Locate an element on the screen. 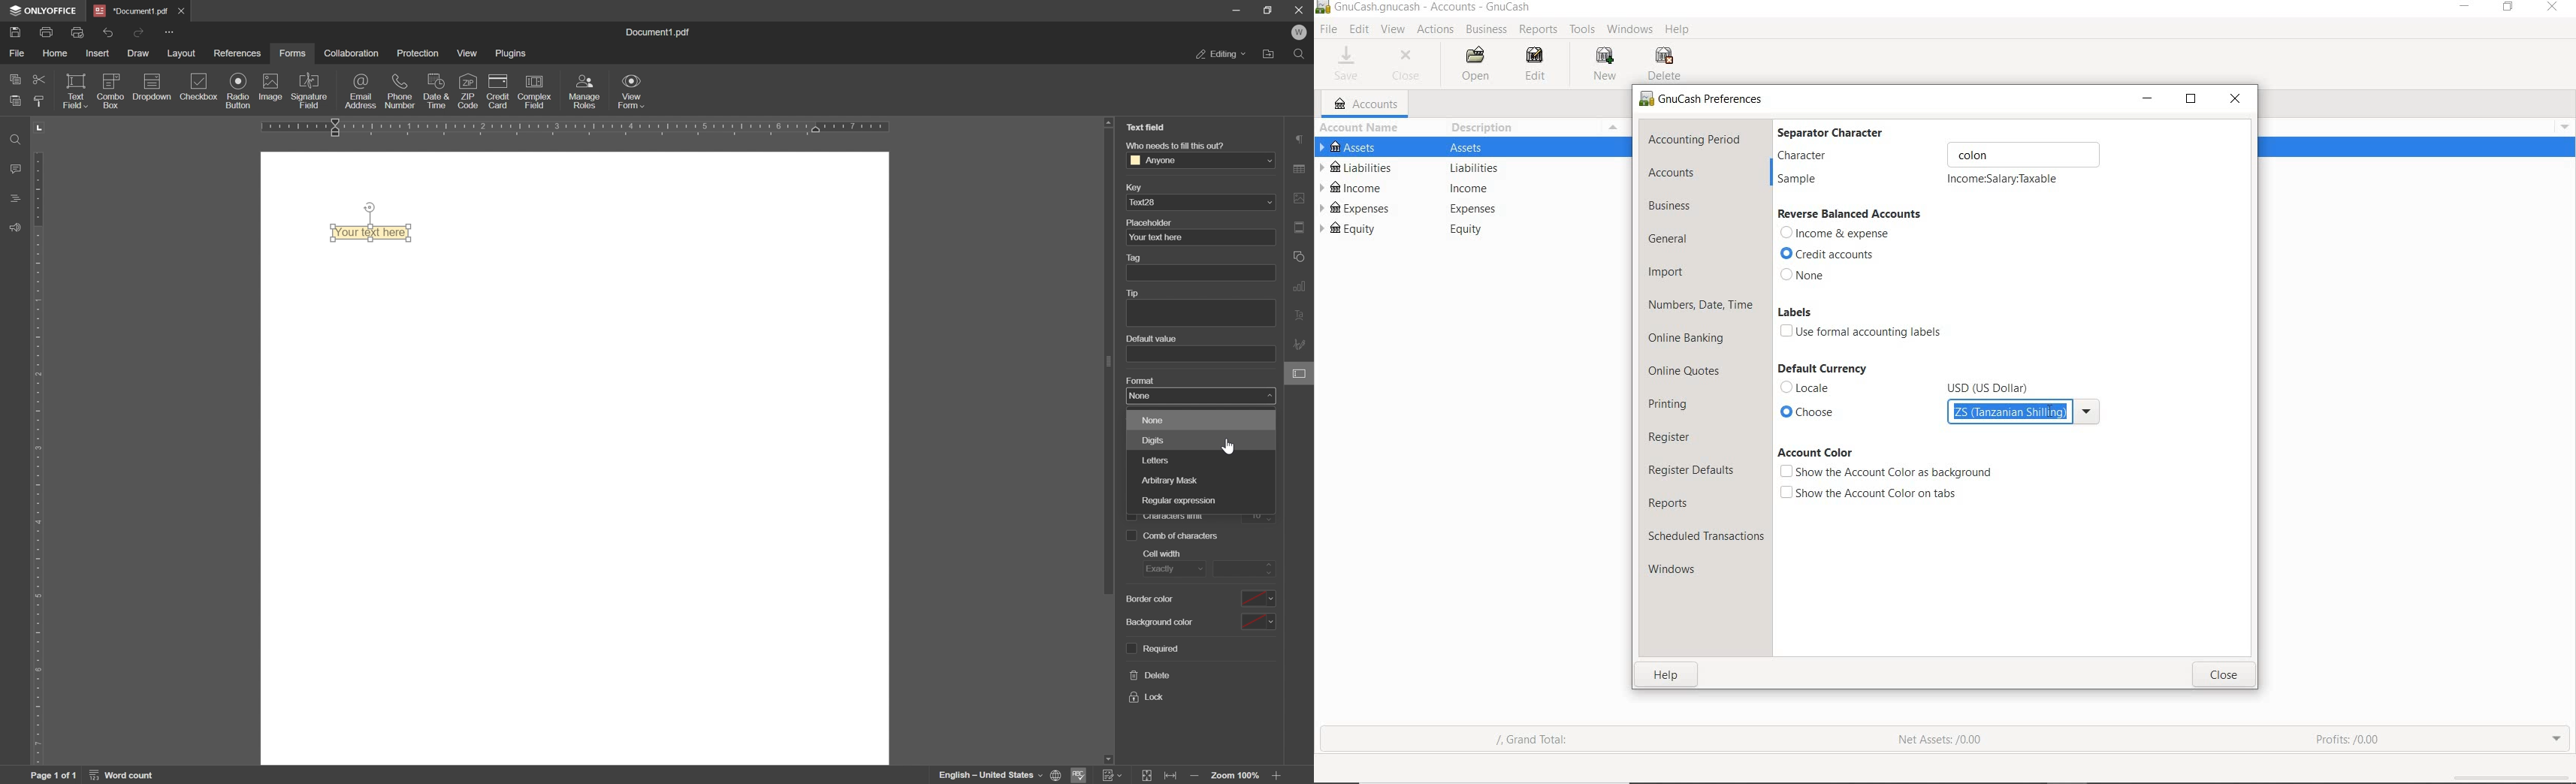  character is located at coordinates (1812, 155).